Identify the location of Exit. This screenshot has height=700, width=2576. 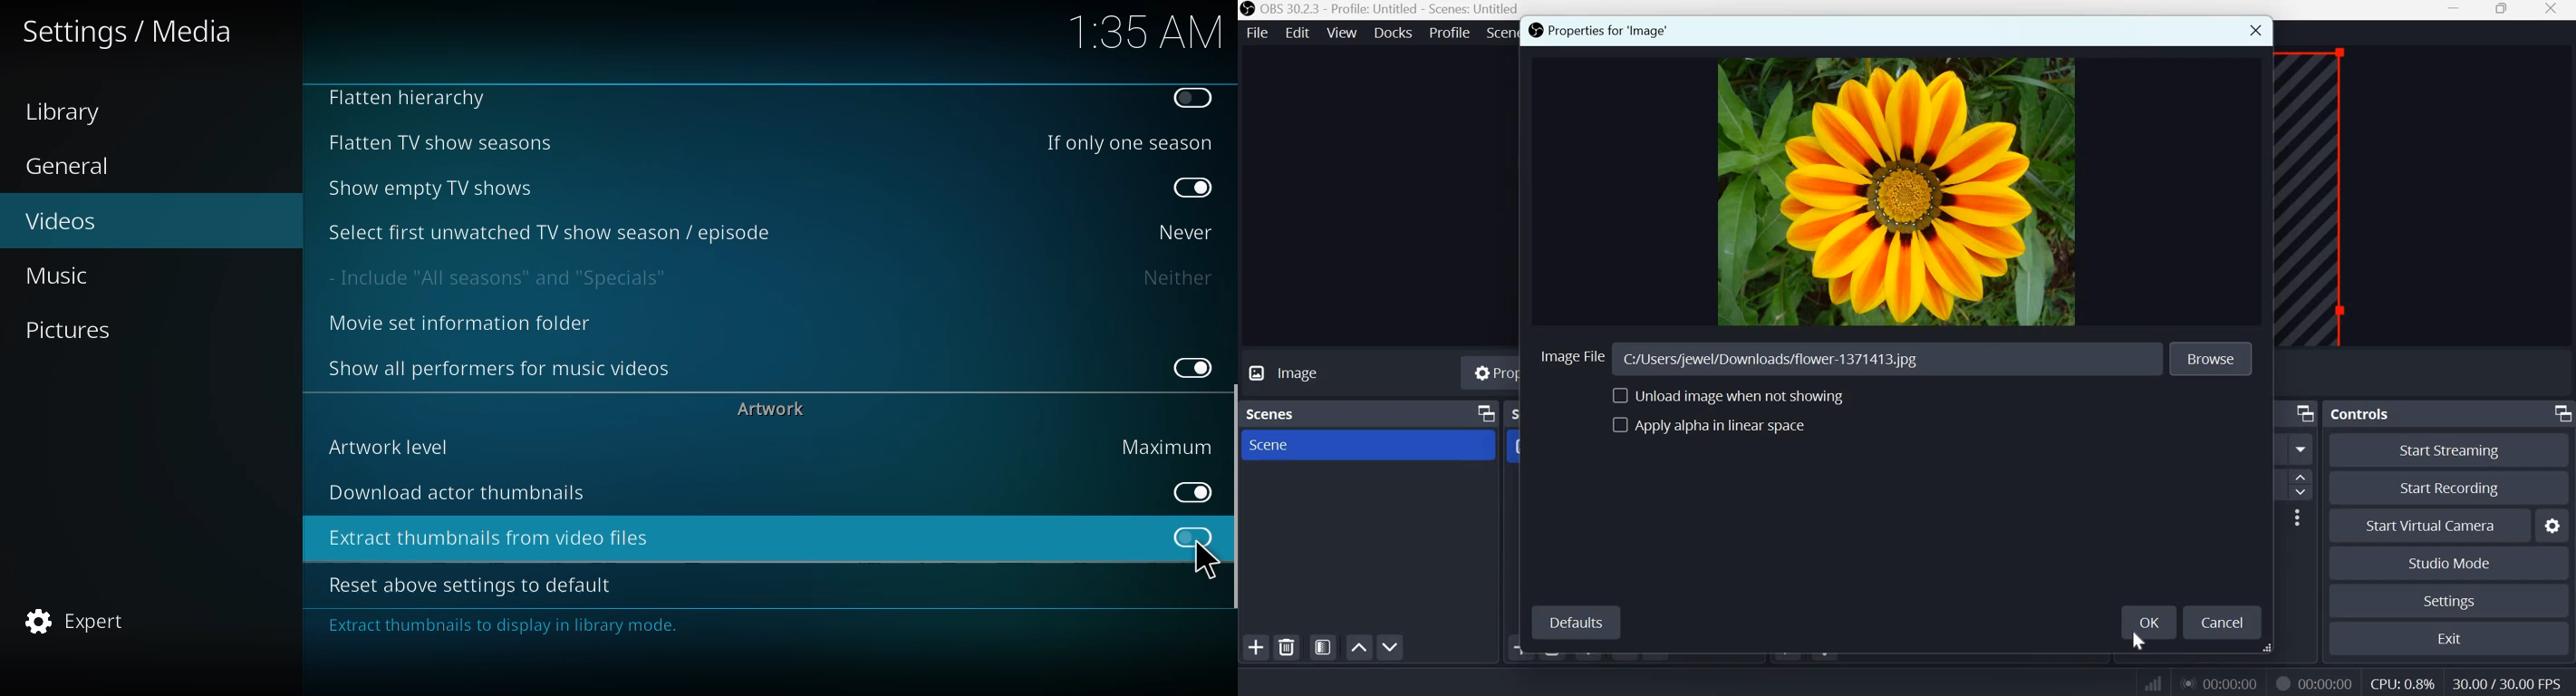
(2451, 637).